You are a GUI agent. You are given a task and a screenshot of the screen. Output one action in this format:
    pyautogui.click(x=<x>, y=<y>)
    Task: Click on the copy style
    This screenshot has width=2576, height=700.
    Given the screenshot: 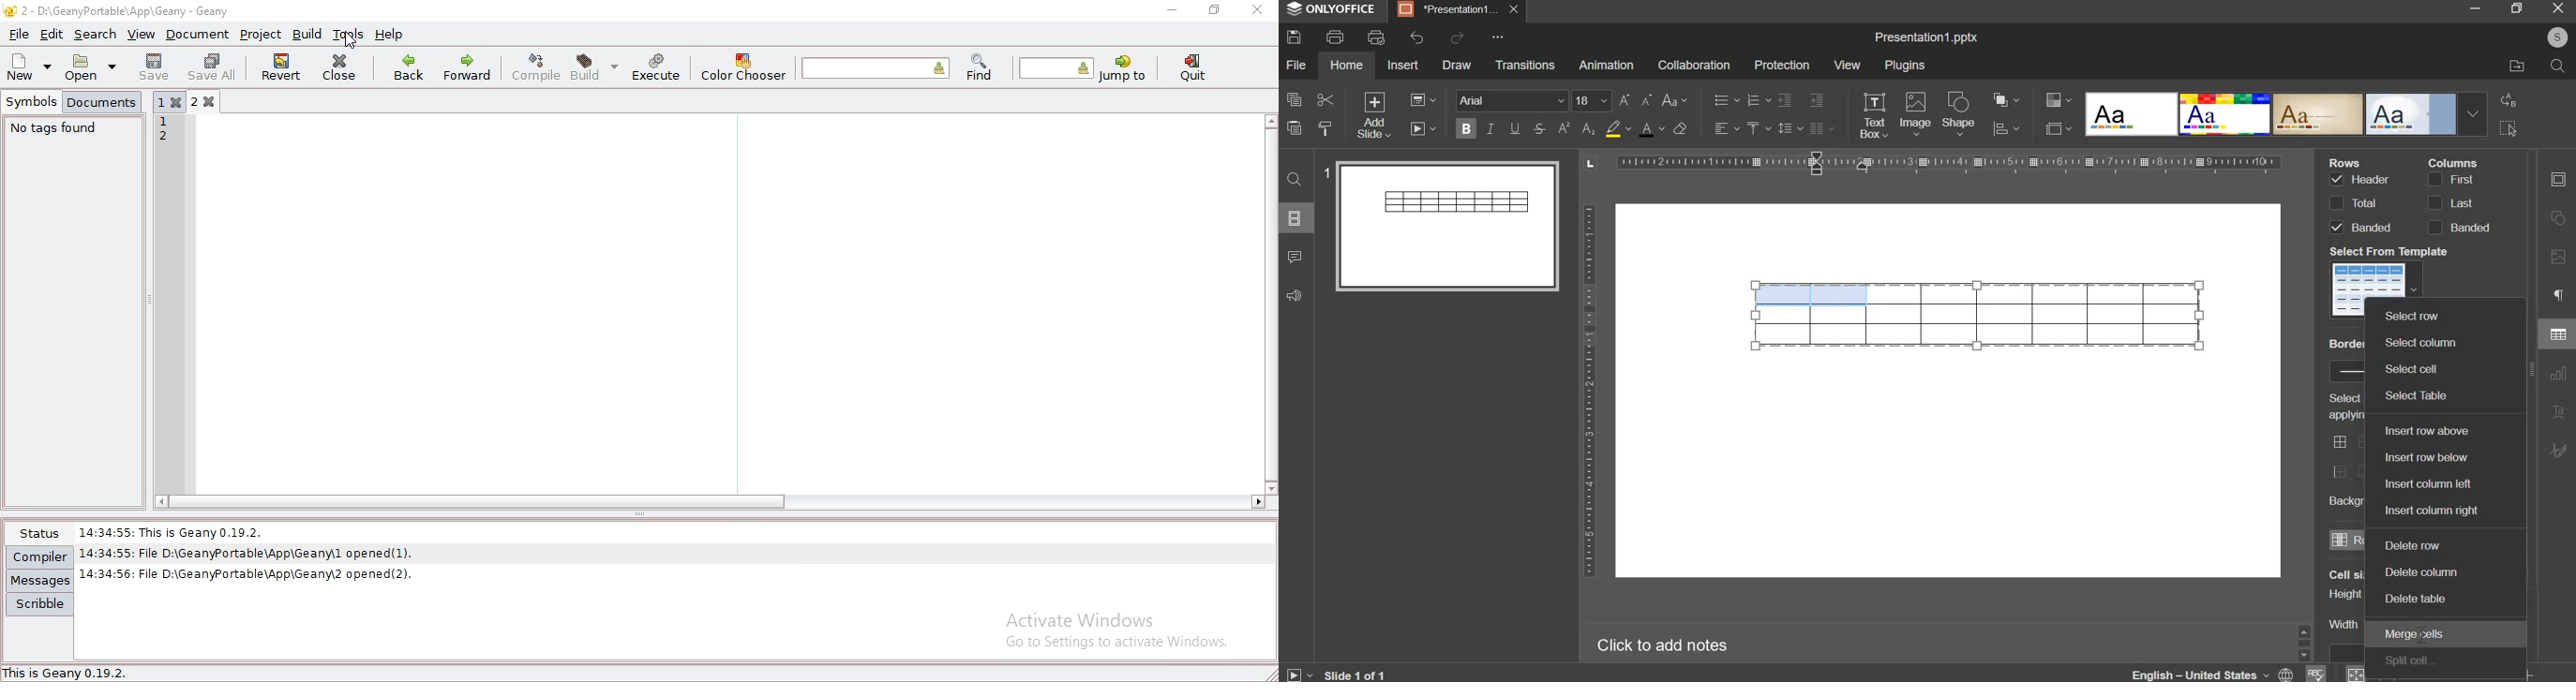 What is the action you would take?
    pyautogui.click(x=1327, y=128)
    